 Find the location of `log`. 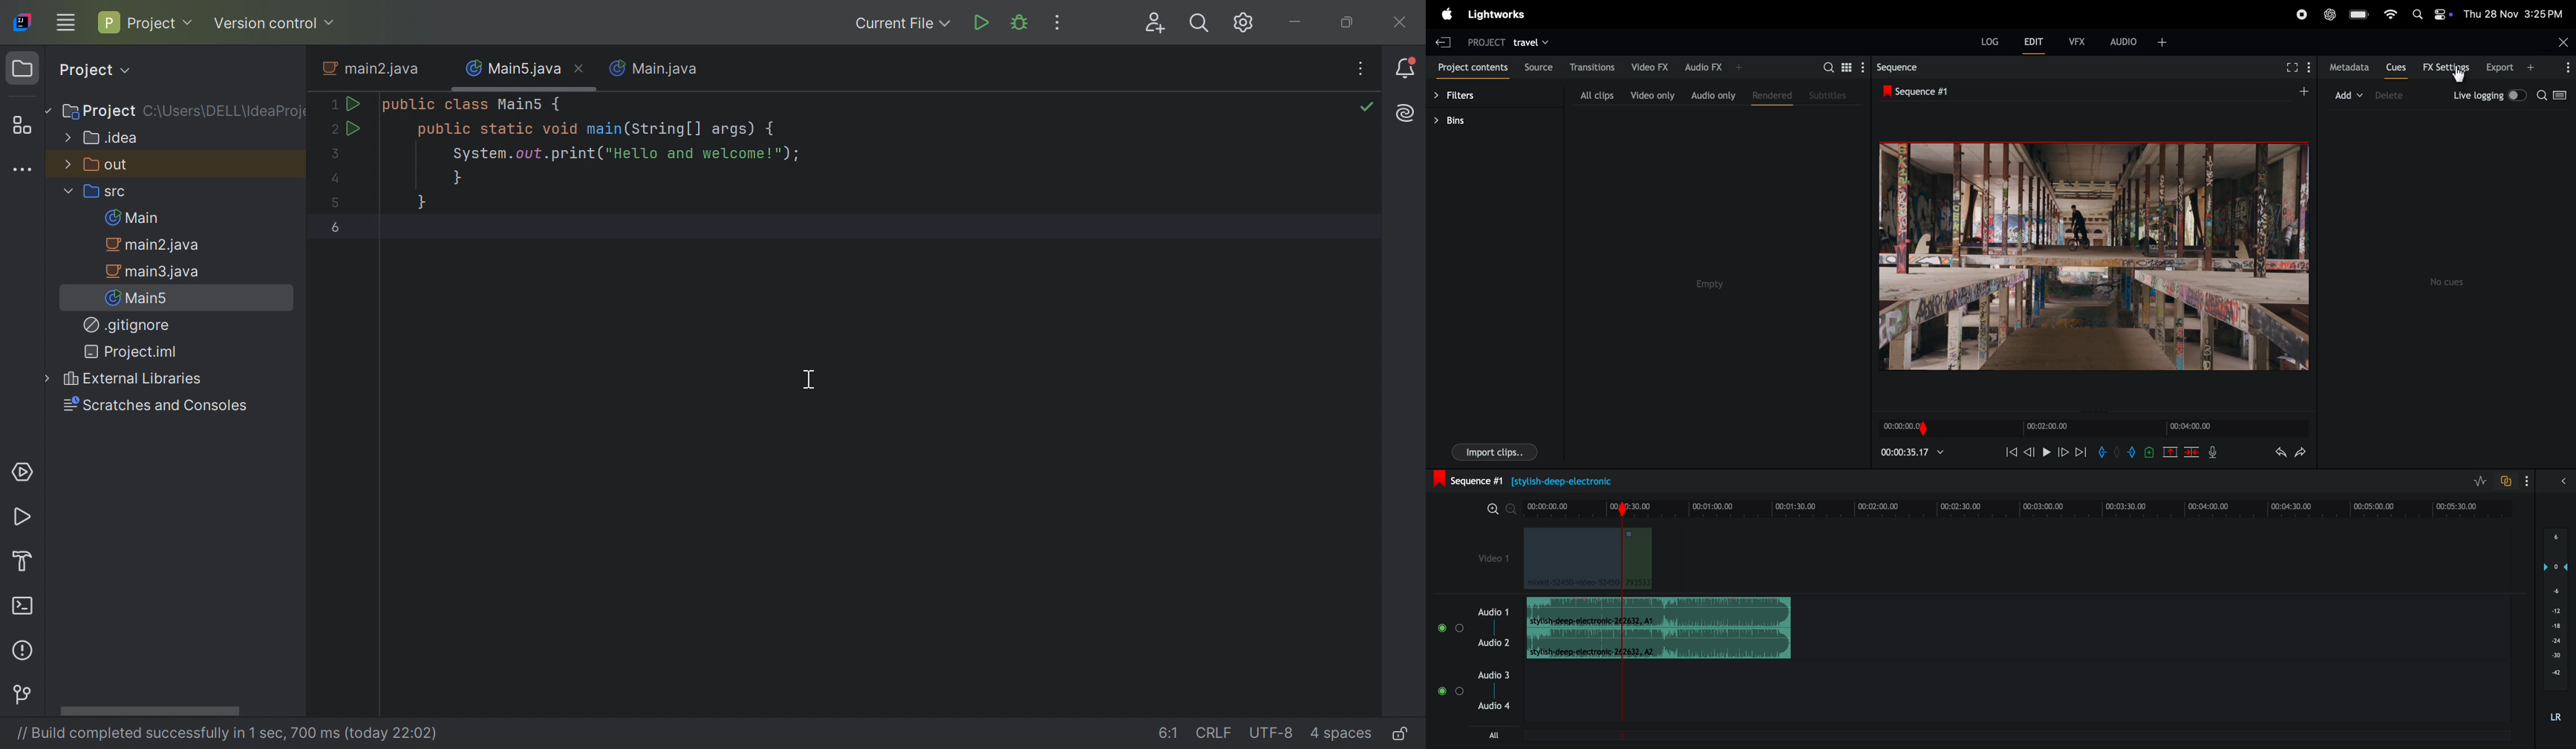

log is located at coordinates (1990, 40).